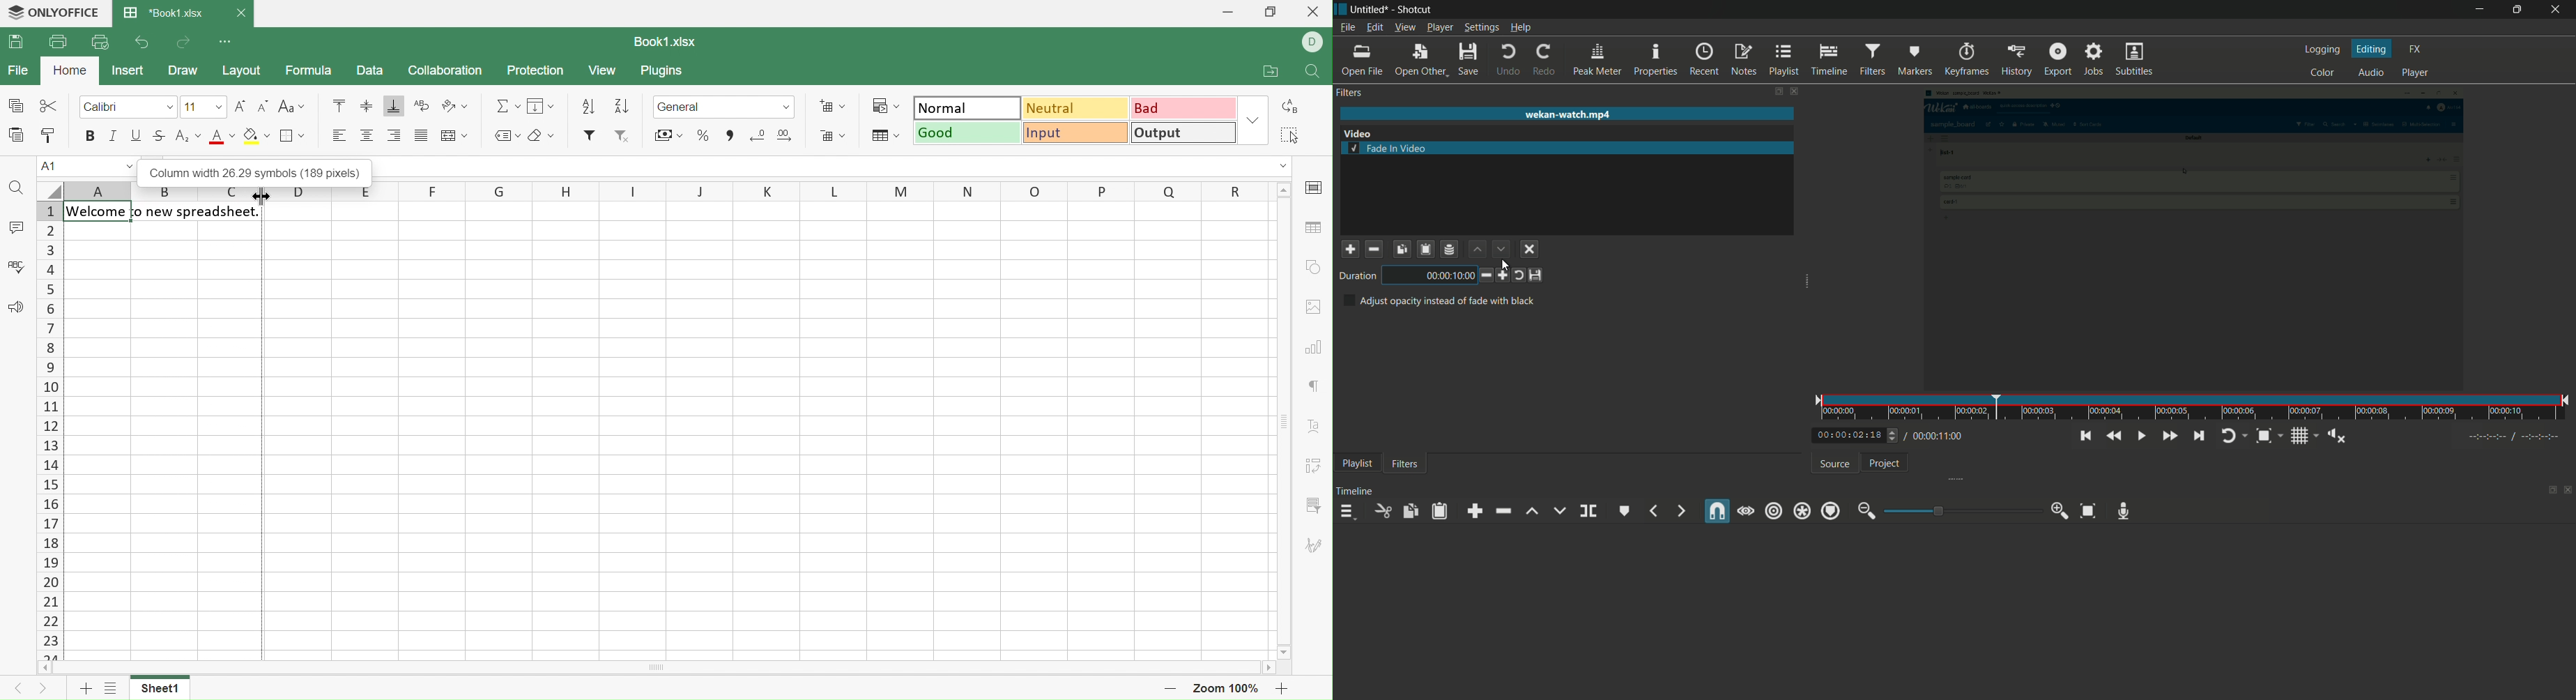  I want to click on Column Names, so click(645, 190).